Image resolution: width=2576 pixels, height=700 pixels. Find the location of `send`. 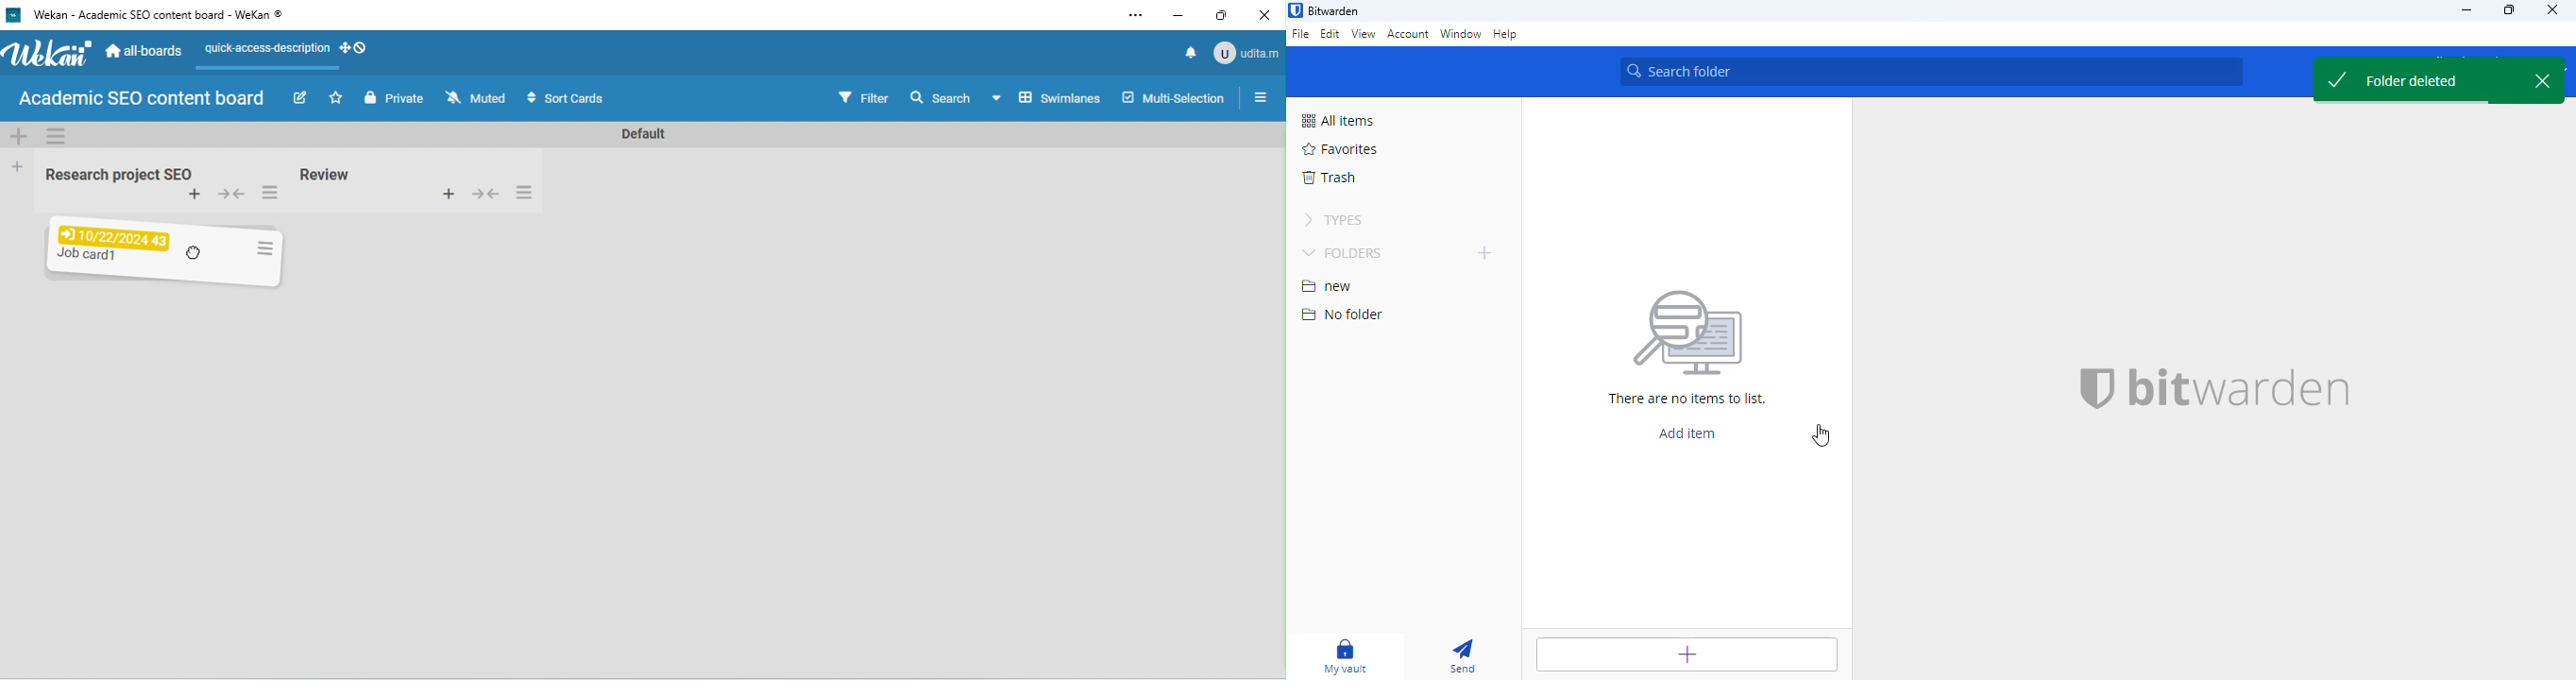

send is located at coordinates (1465, 656).